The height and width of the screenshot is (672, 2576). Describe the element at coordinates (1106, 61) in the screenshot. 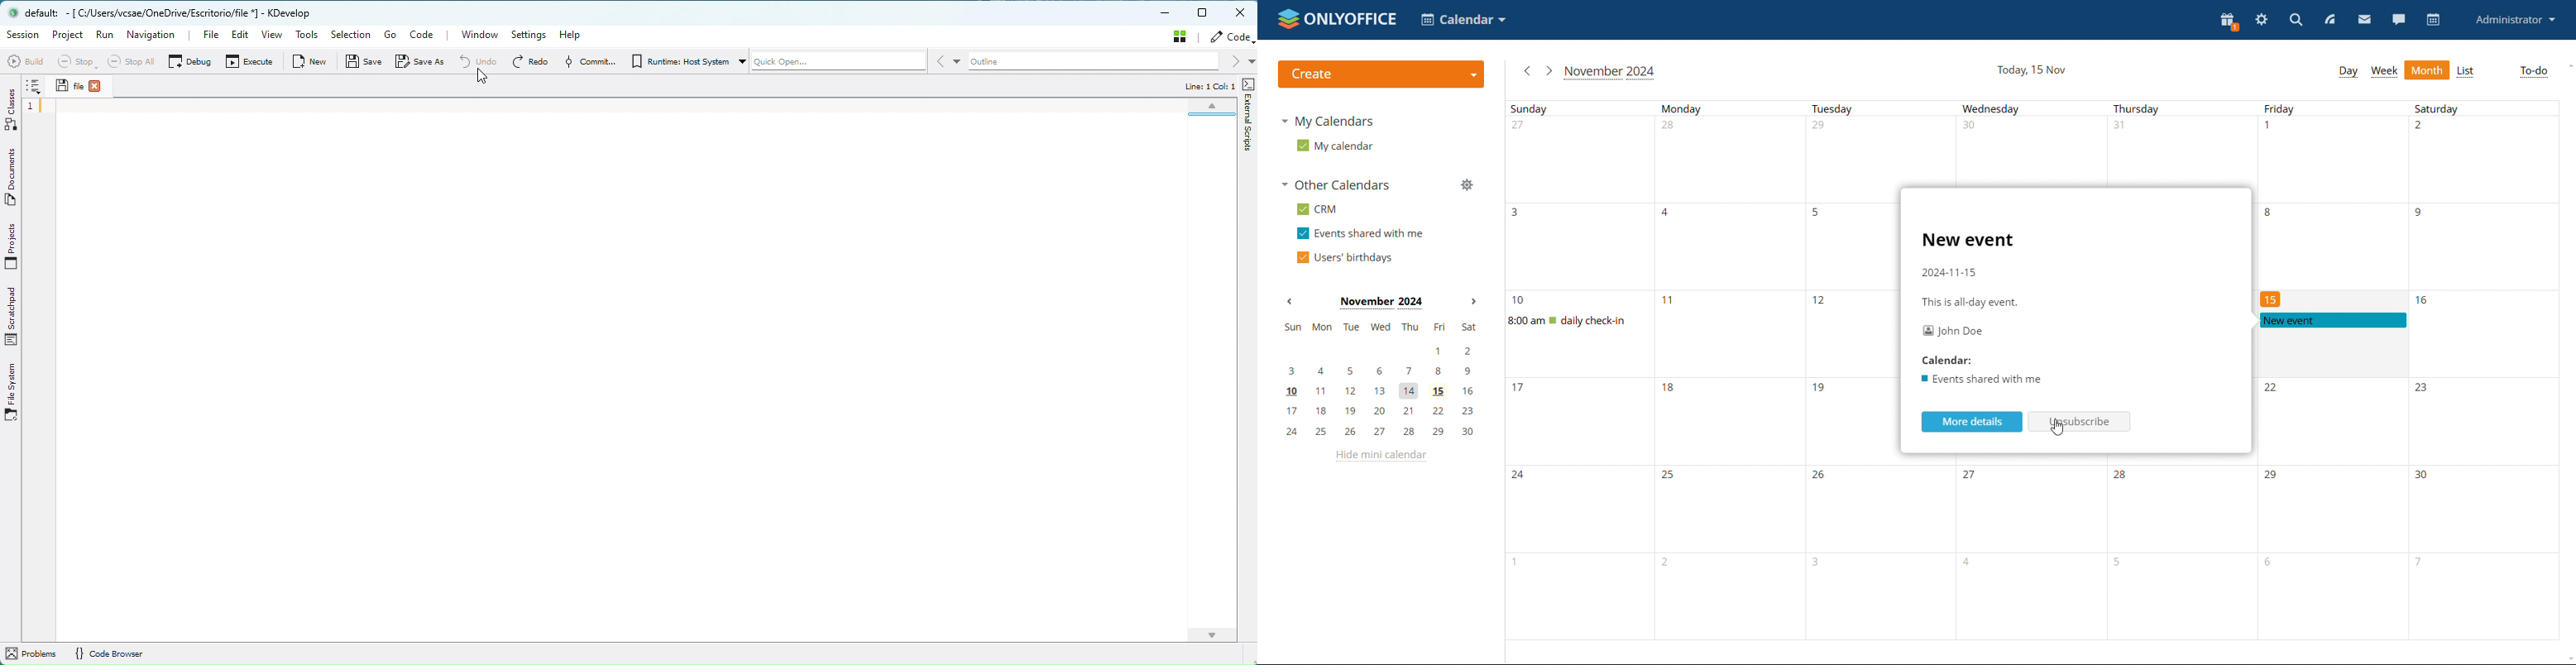

I see `Outline` at that location.